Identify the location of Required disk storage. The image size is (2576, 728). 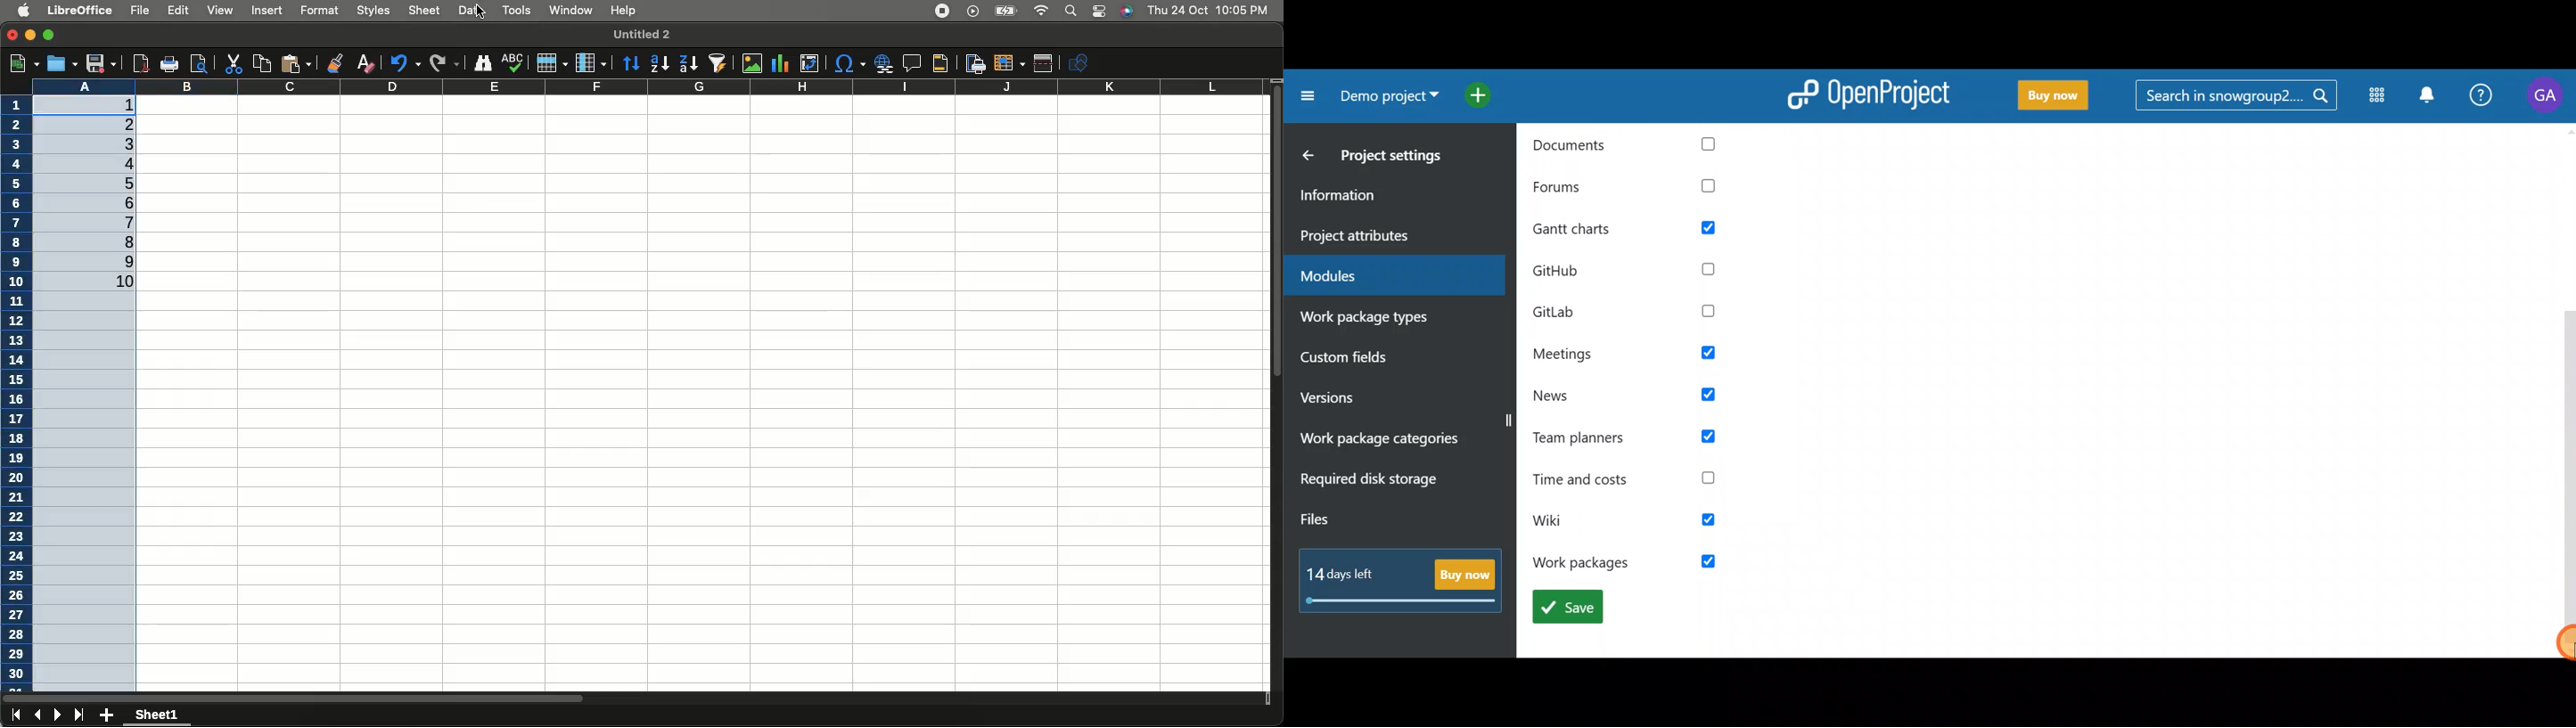
(1383, 487).